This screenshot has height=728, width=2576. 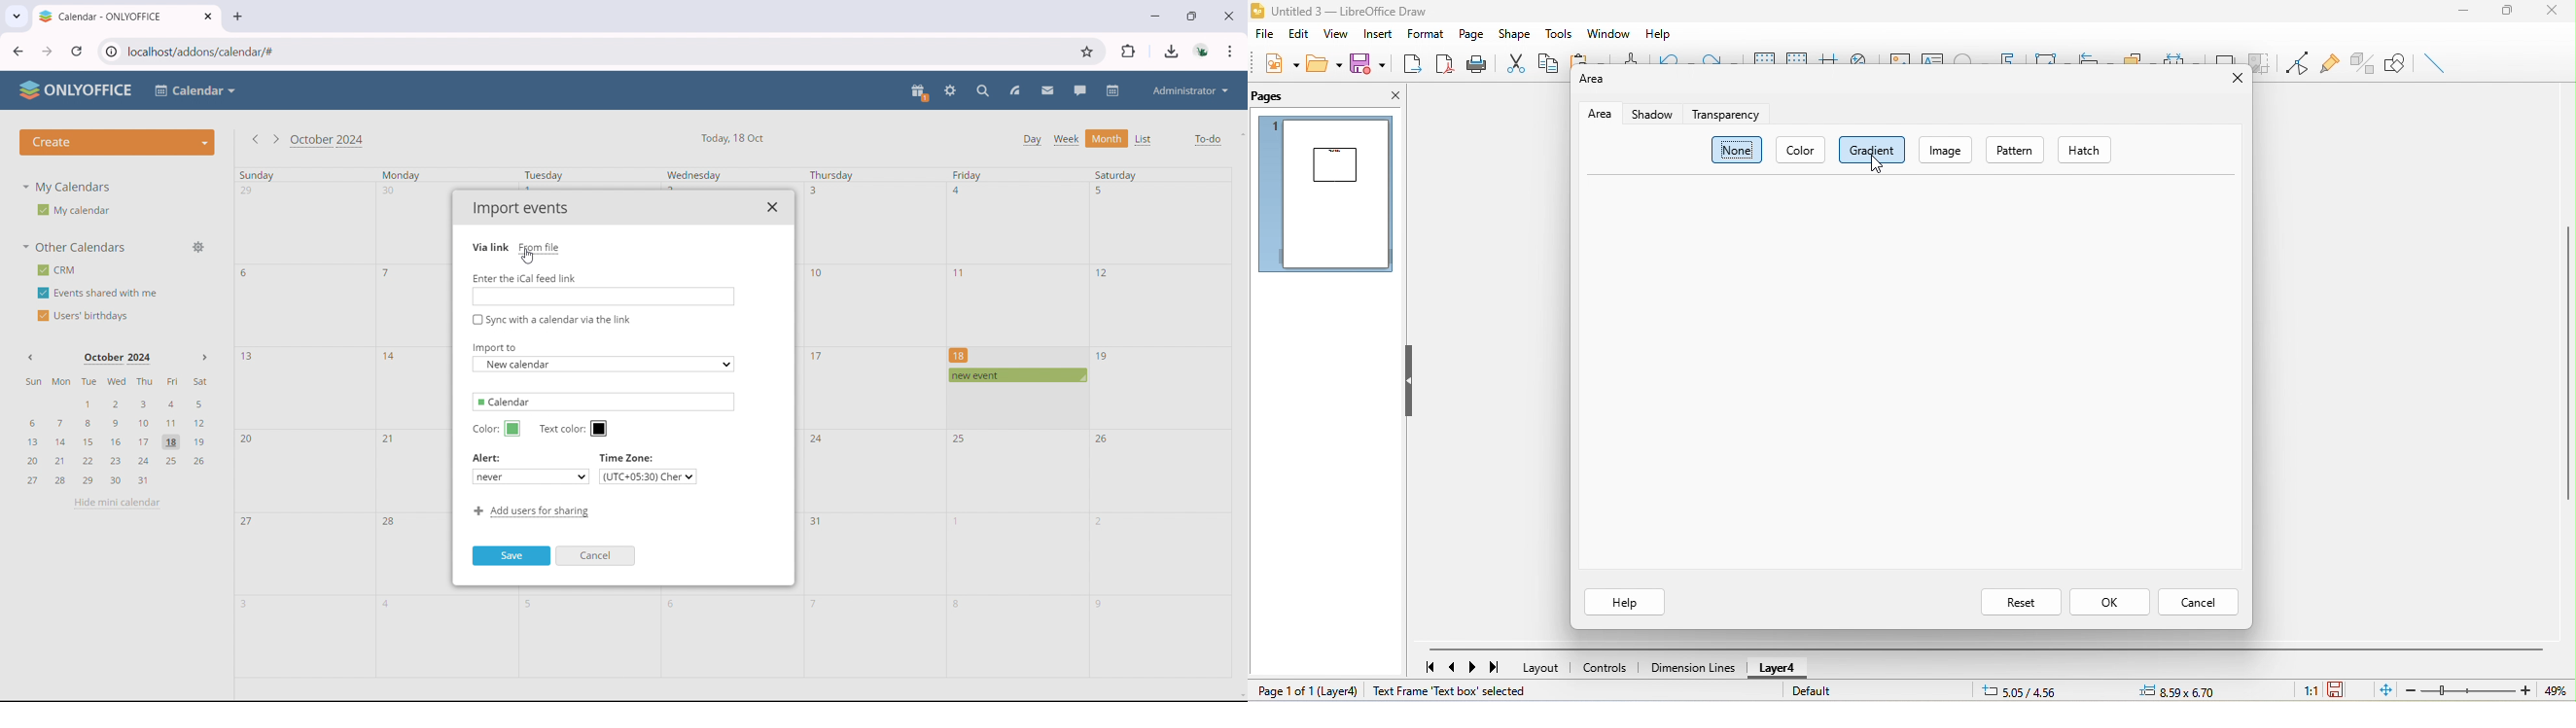 What do you see at coordinates (1263, 33) in the screenshot?
I see `file` at bounding box center [1263, 33].